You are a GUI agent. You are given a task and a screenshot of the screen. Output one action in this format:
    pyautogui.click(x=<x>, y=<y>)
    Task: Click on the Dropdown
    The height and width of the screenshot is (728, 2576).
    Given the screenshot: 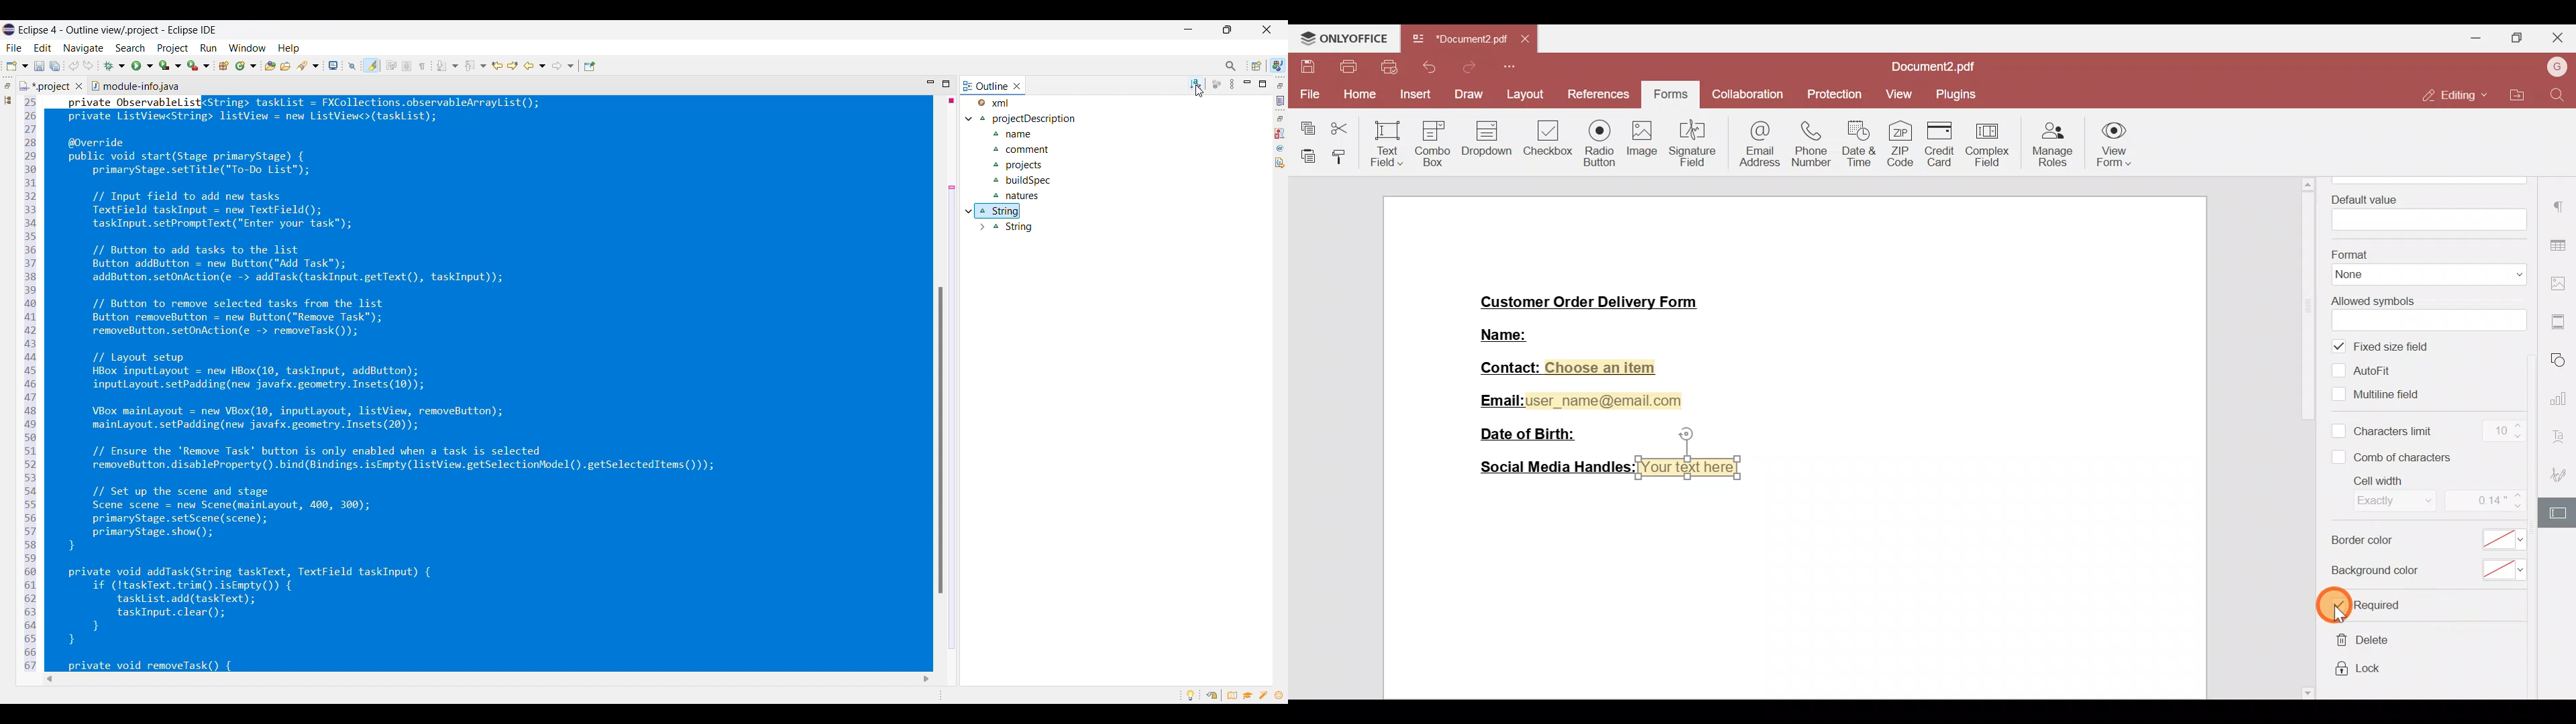 What is the action you would take?
    pyautogui.click(x=1489, y=139)
    